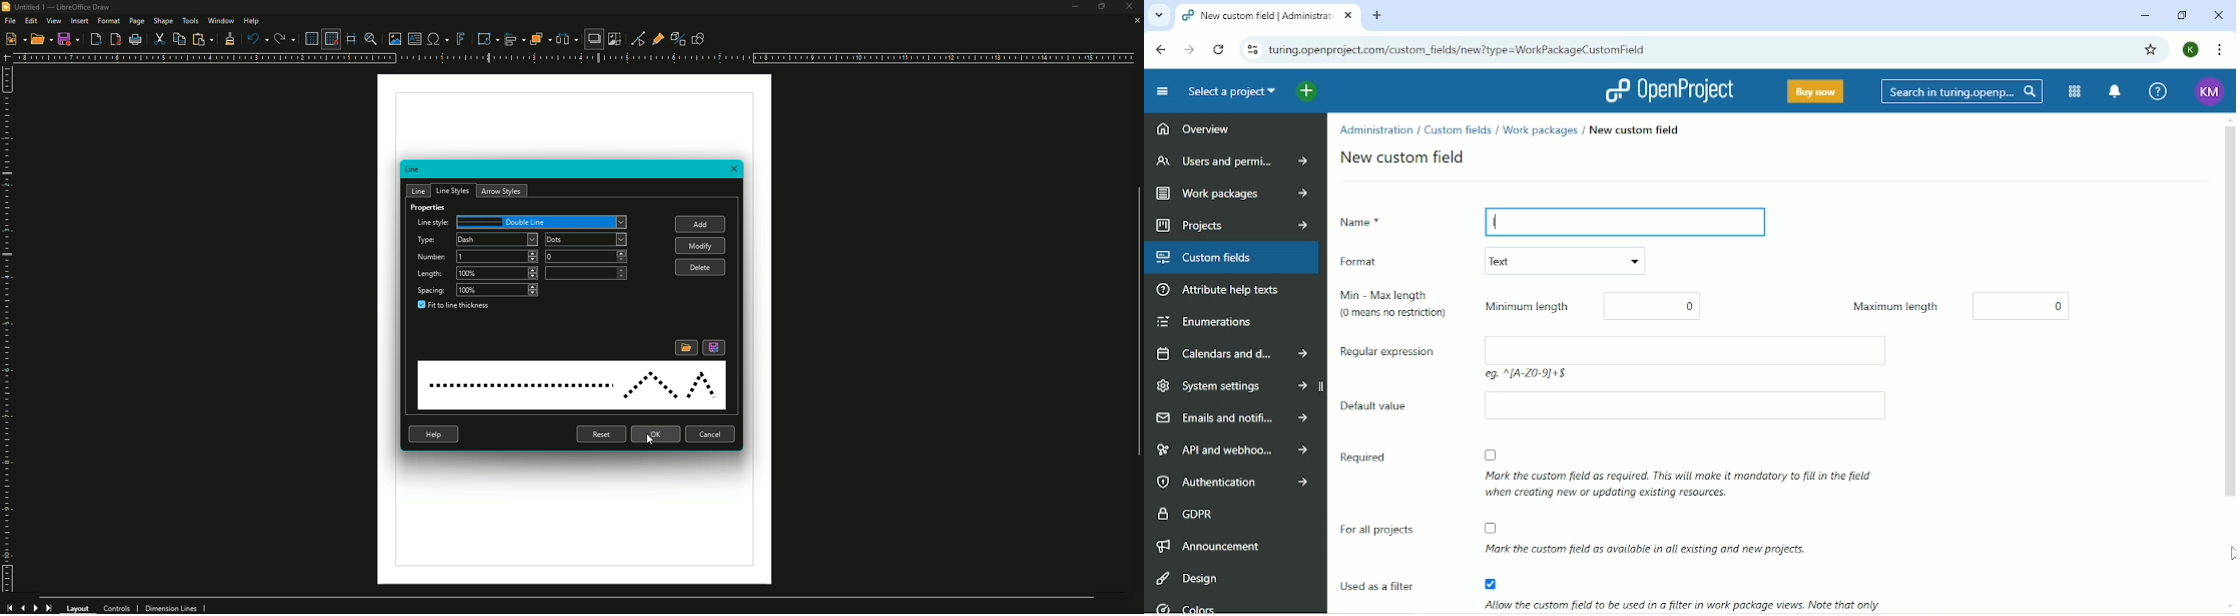 The image size is (2240, 616). I want to click on Typing Cursor, so click(1497, 224).